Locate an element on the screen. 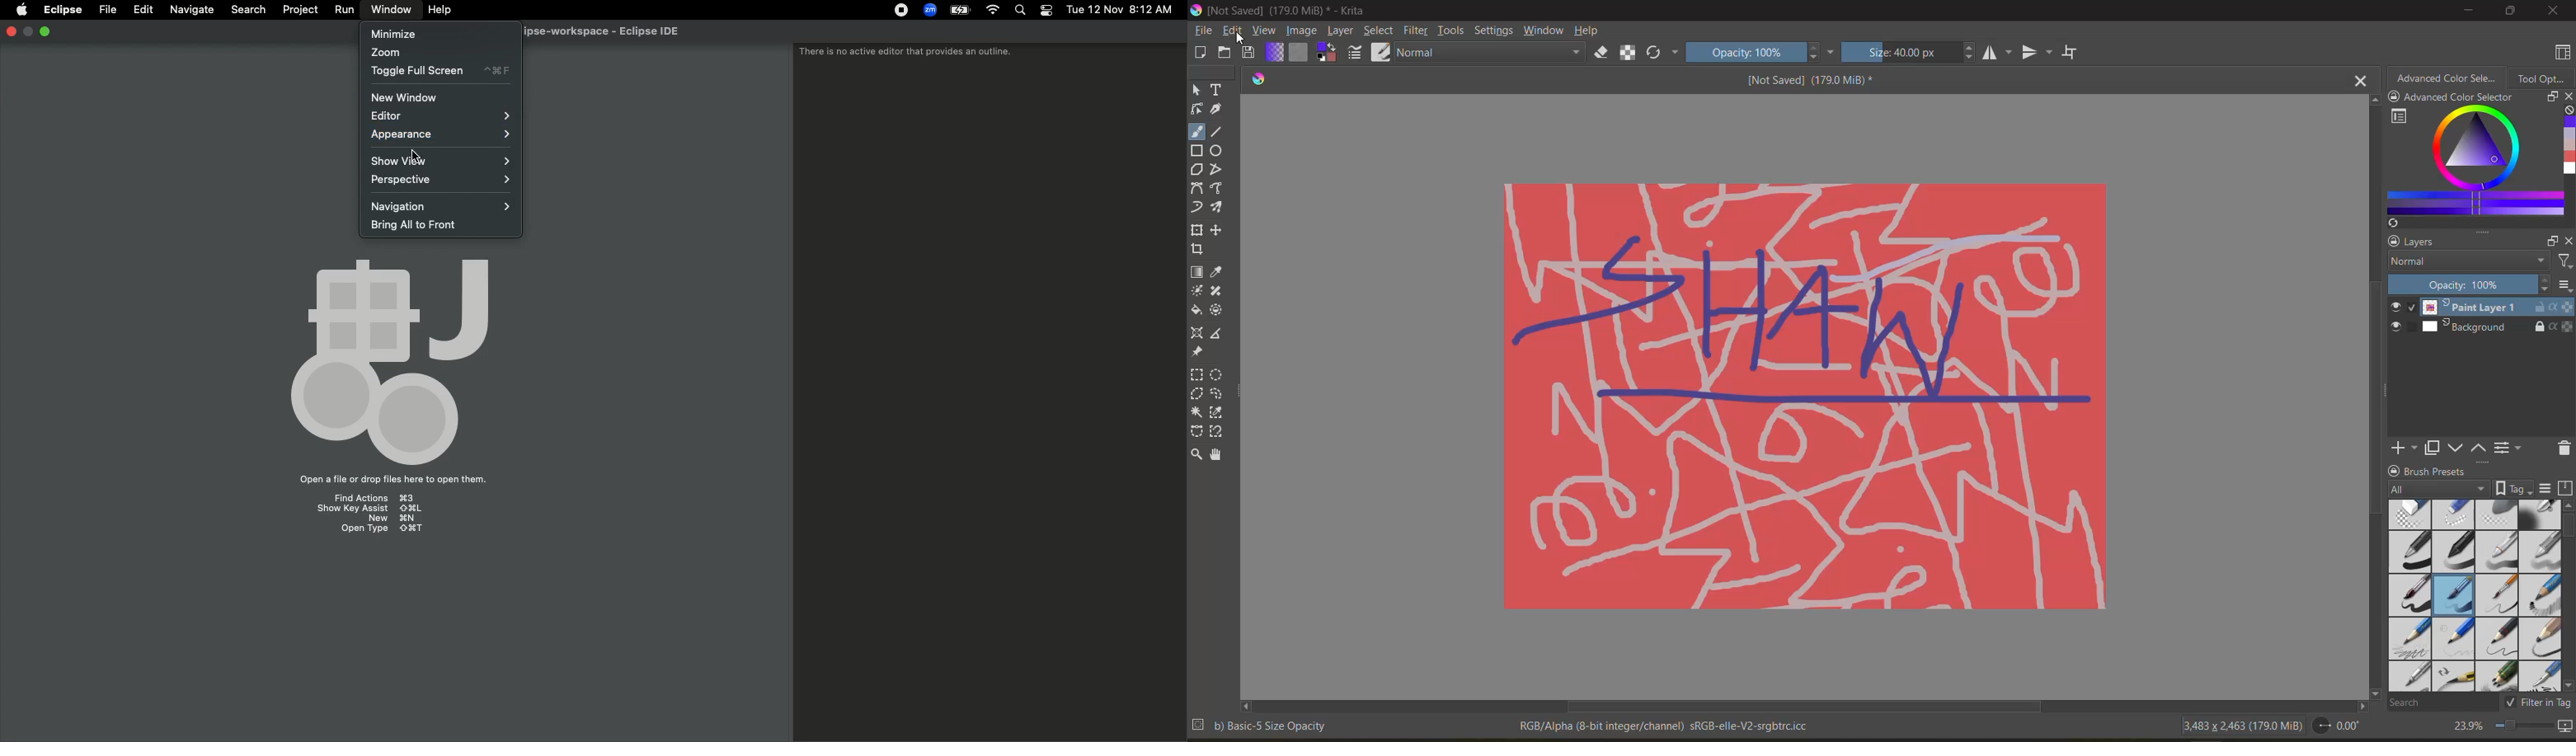  Magnetic curve selection tool is located at coordinates (1220, 431).